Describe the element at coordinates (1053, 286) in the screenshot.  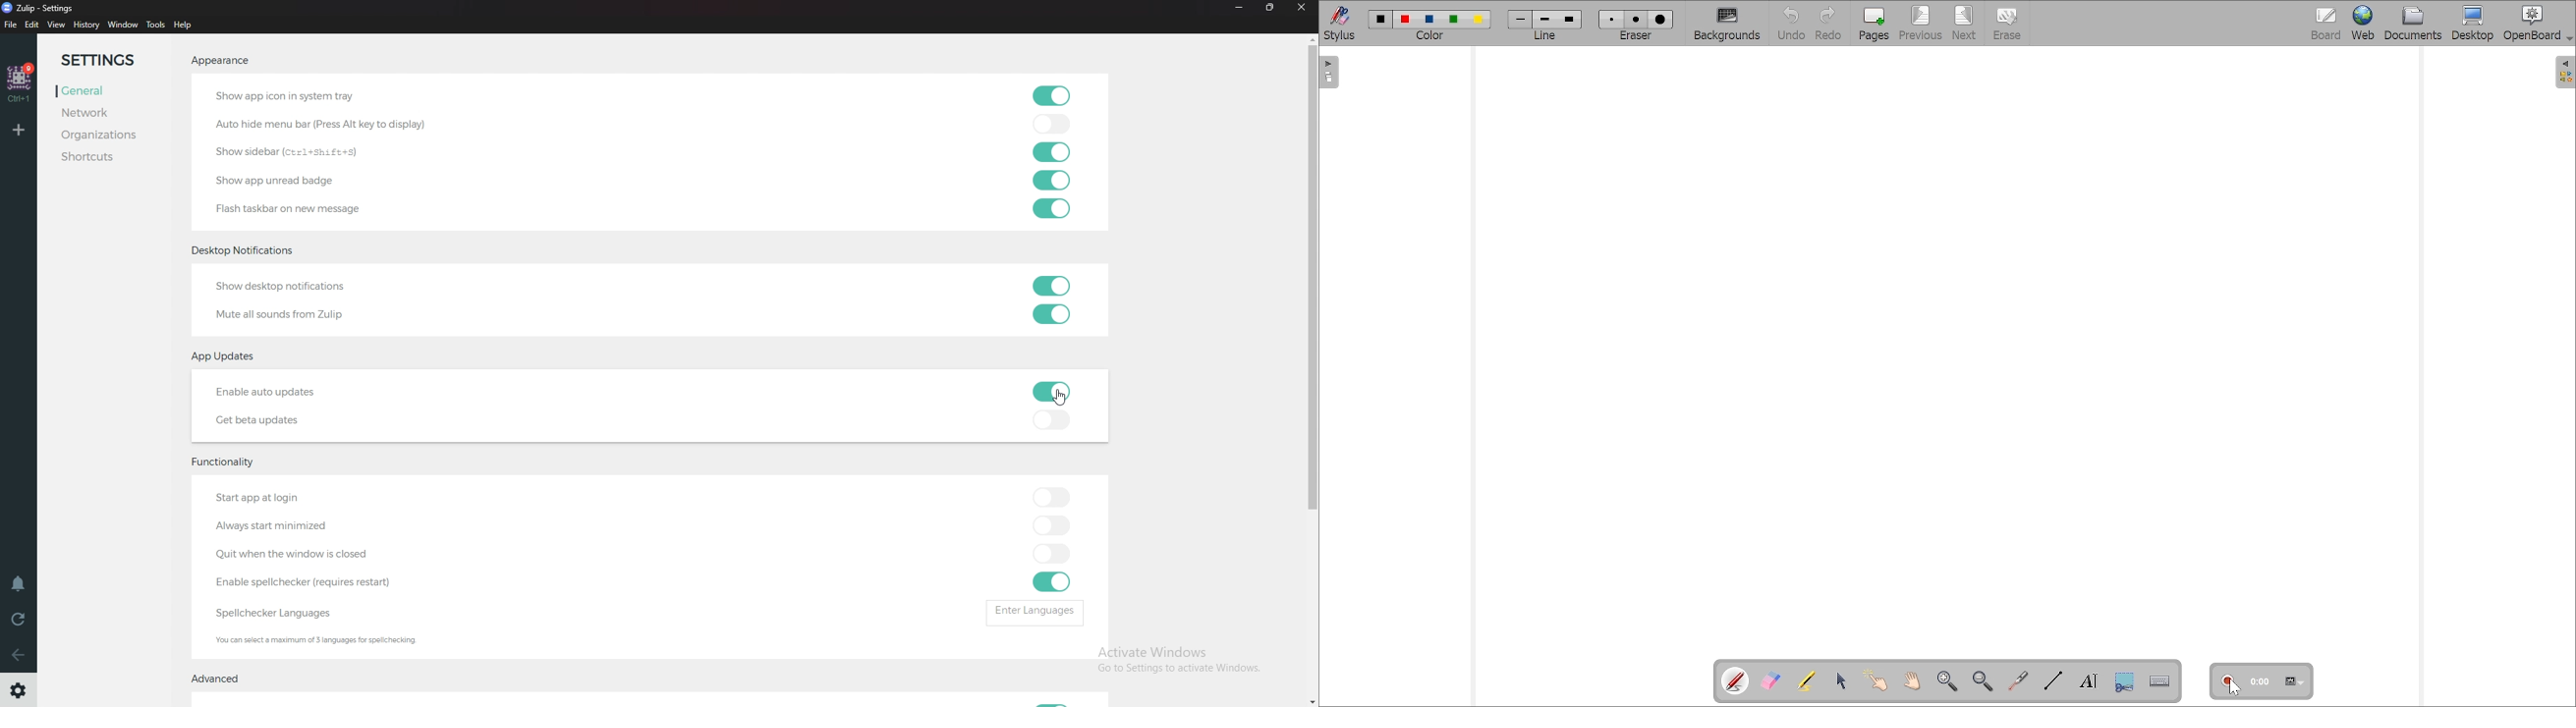
I see `toggle` at that location.